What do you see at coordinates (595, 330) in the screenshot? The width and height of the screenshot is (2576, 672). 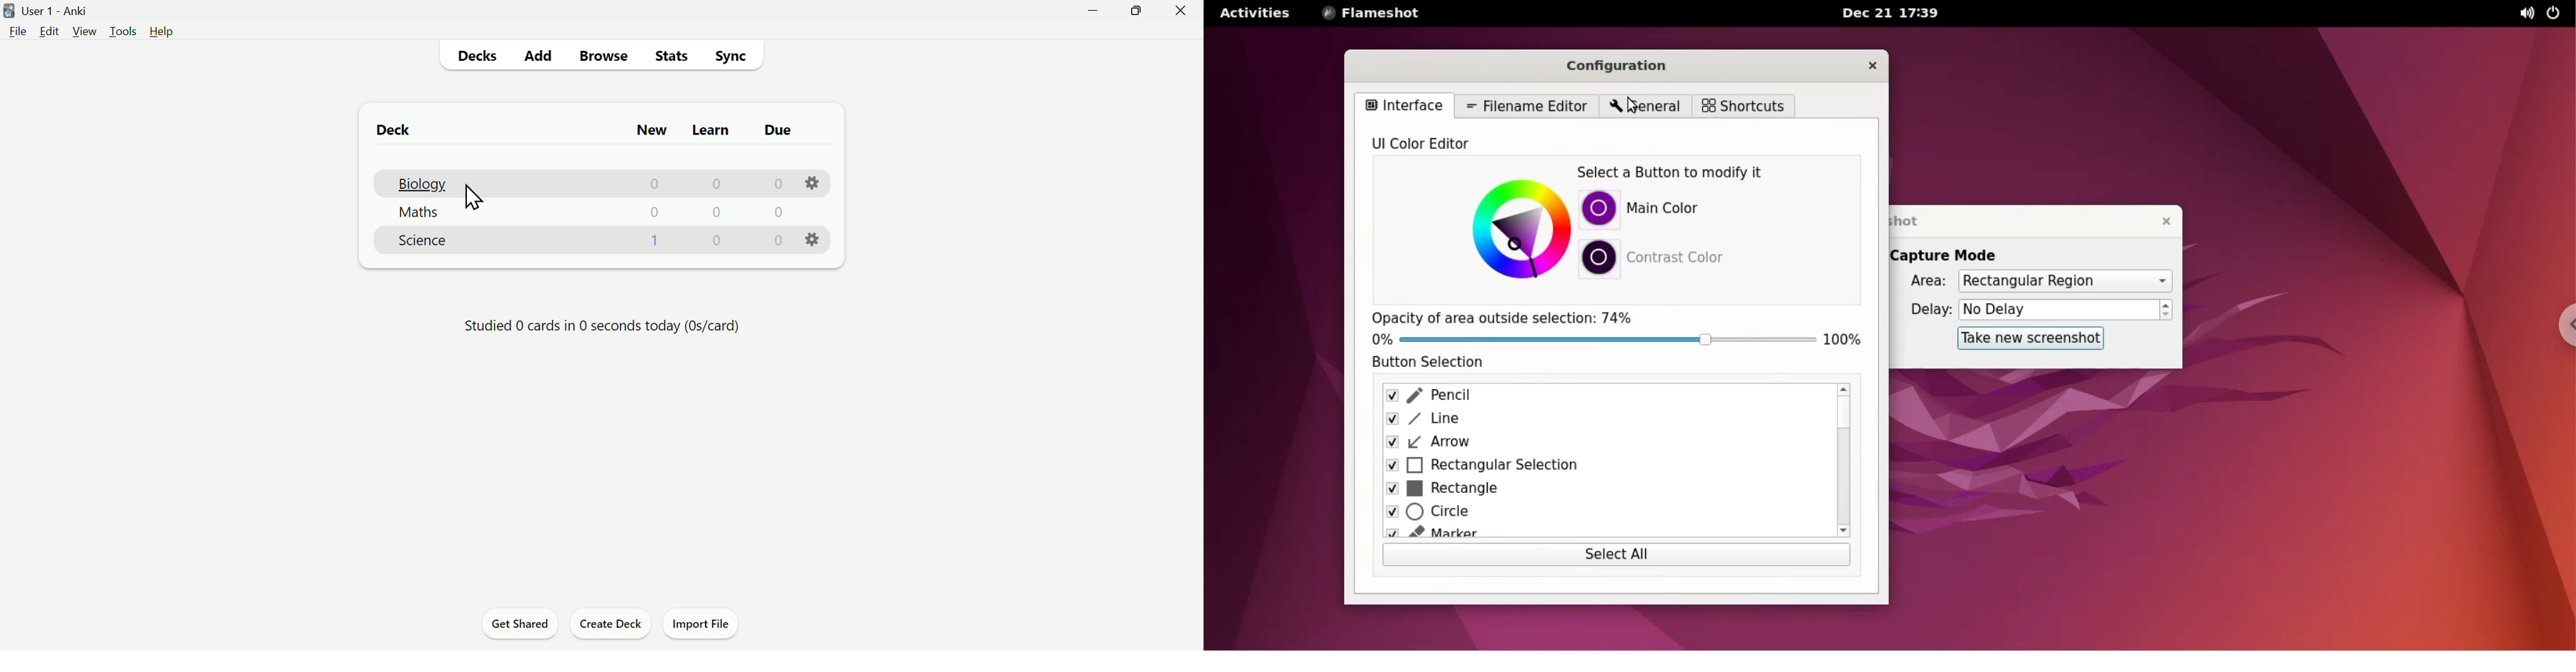 I see `Progress` at bounding box center [595, 330].